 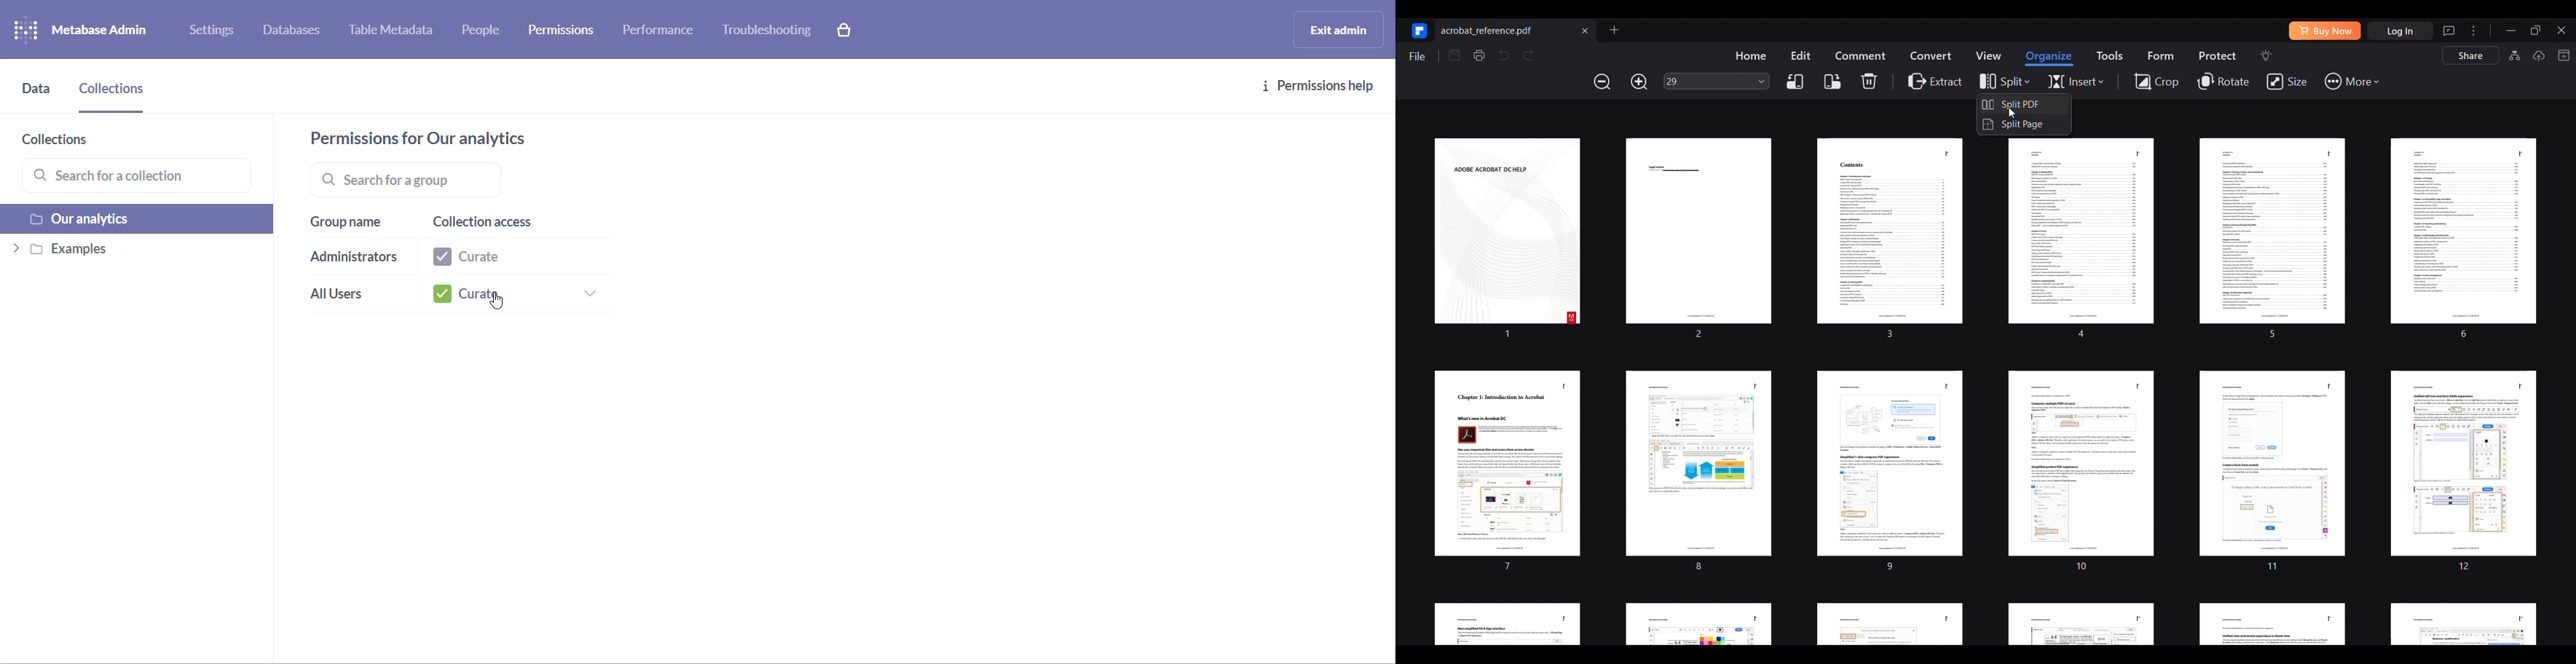 What do you see at coordinates (661, 33) in the screenshot?
I see `performance` at bounding box center [661, 33].